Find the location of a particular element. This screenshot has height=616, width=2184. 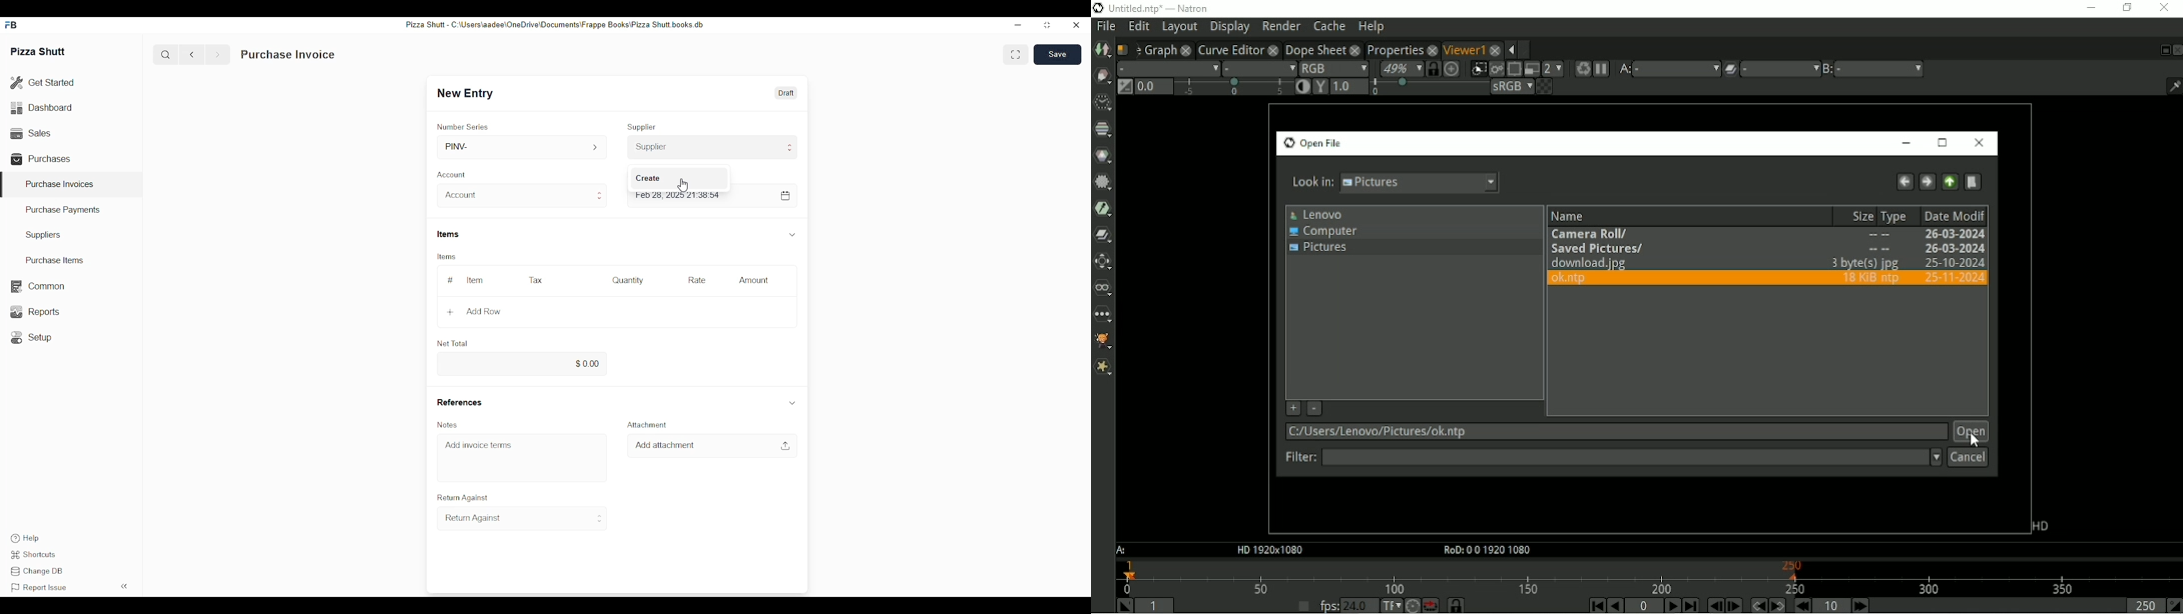

forward is located at coordinates (217, 55).